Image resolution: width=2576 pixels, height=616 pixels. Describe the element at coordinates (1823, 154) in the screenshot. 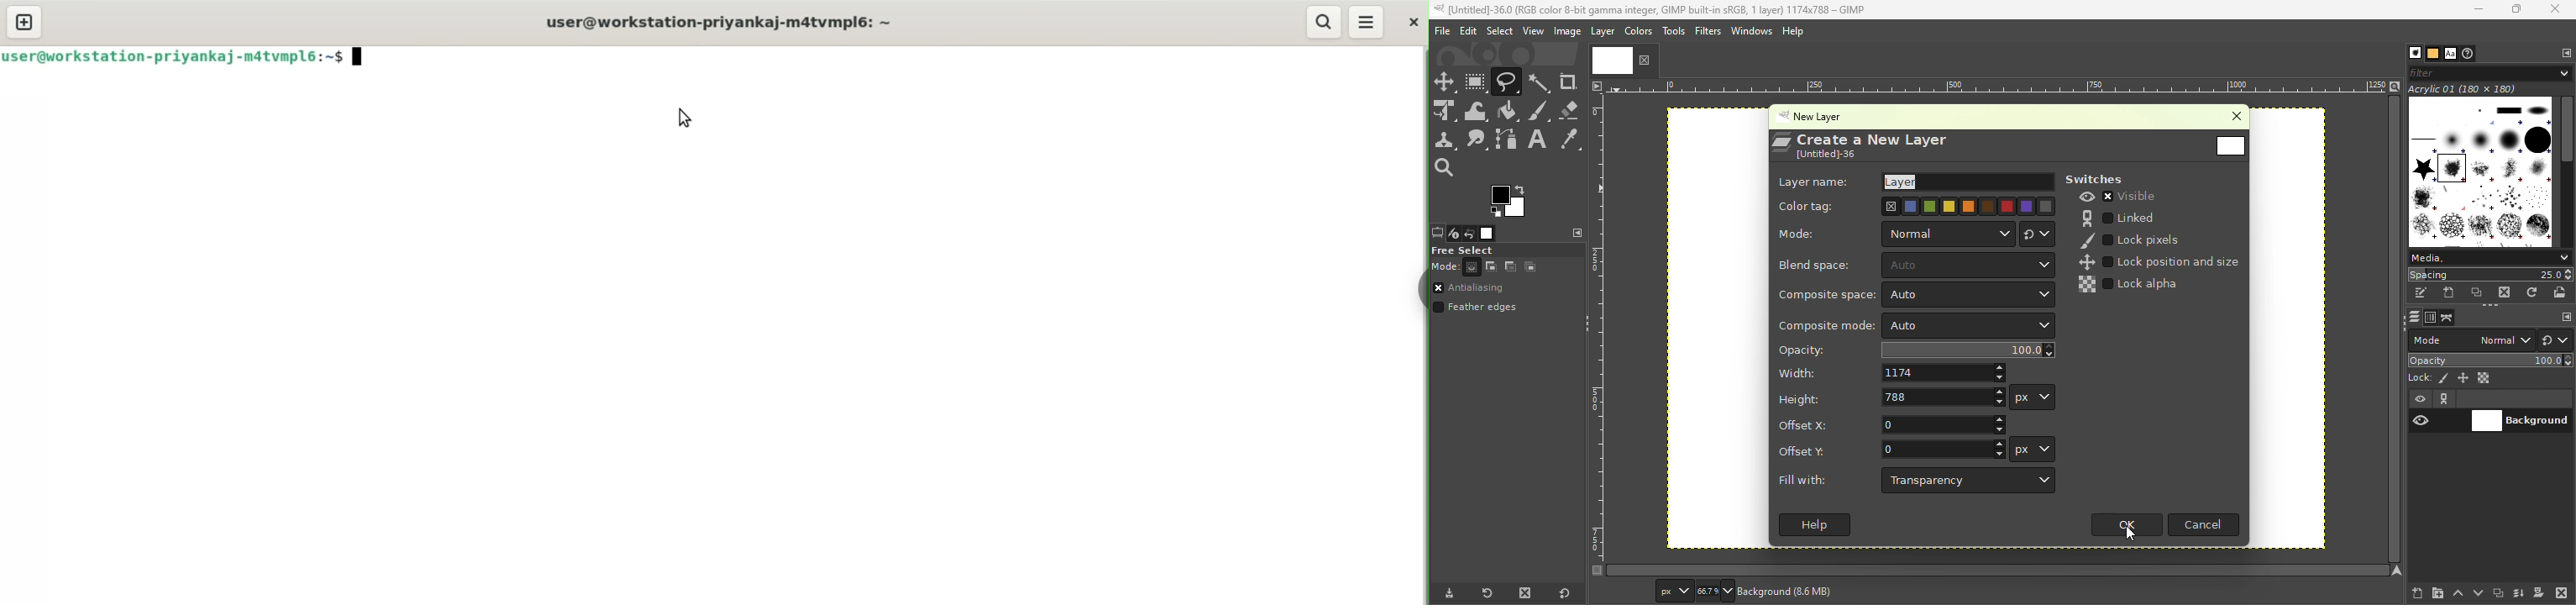

I see `untitled -36` at that location.